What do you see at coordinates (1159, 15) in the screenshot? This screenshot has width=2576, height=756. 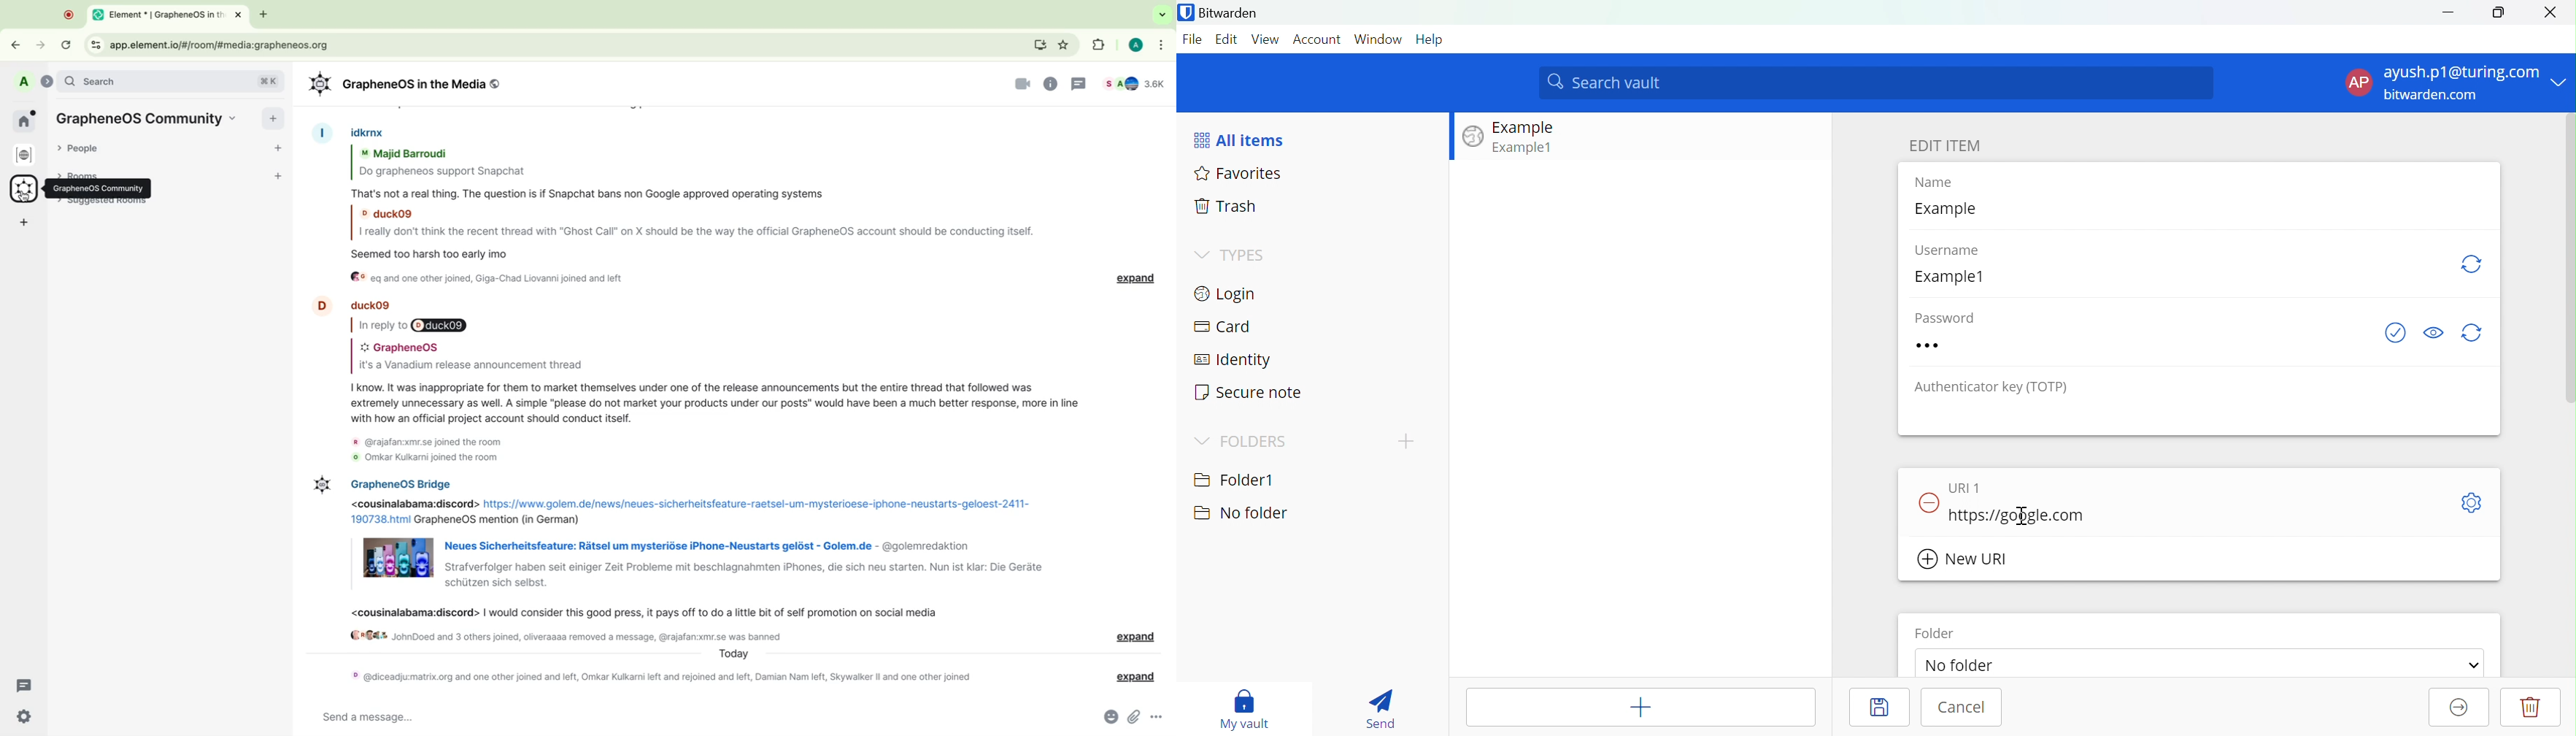 I see `search tabs` at bounding box center [1159, 15].